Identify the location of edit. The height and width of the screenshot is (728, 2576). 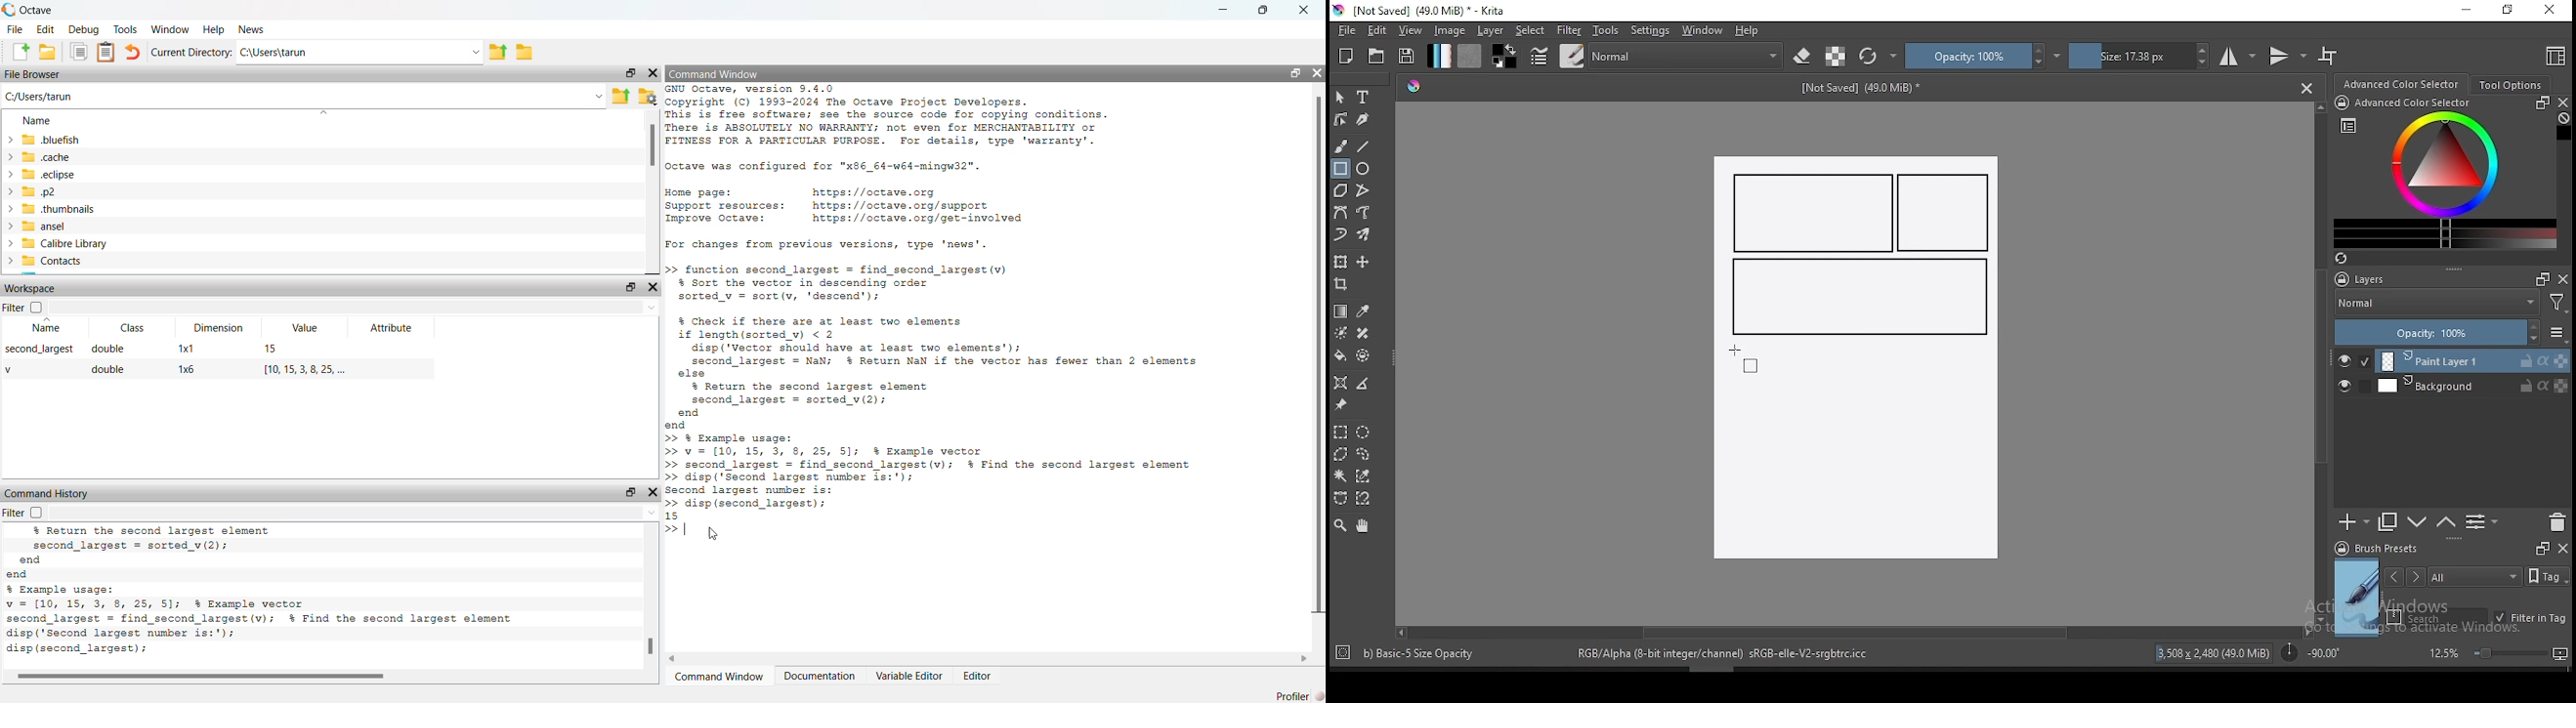
(1376, 29).